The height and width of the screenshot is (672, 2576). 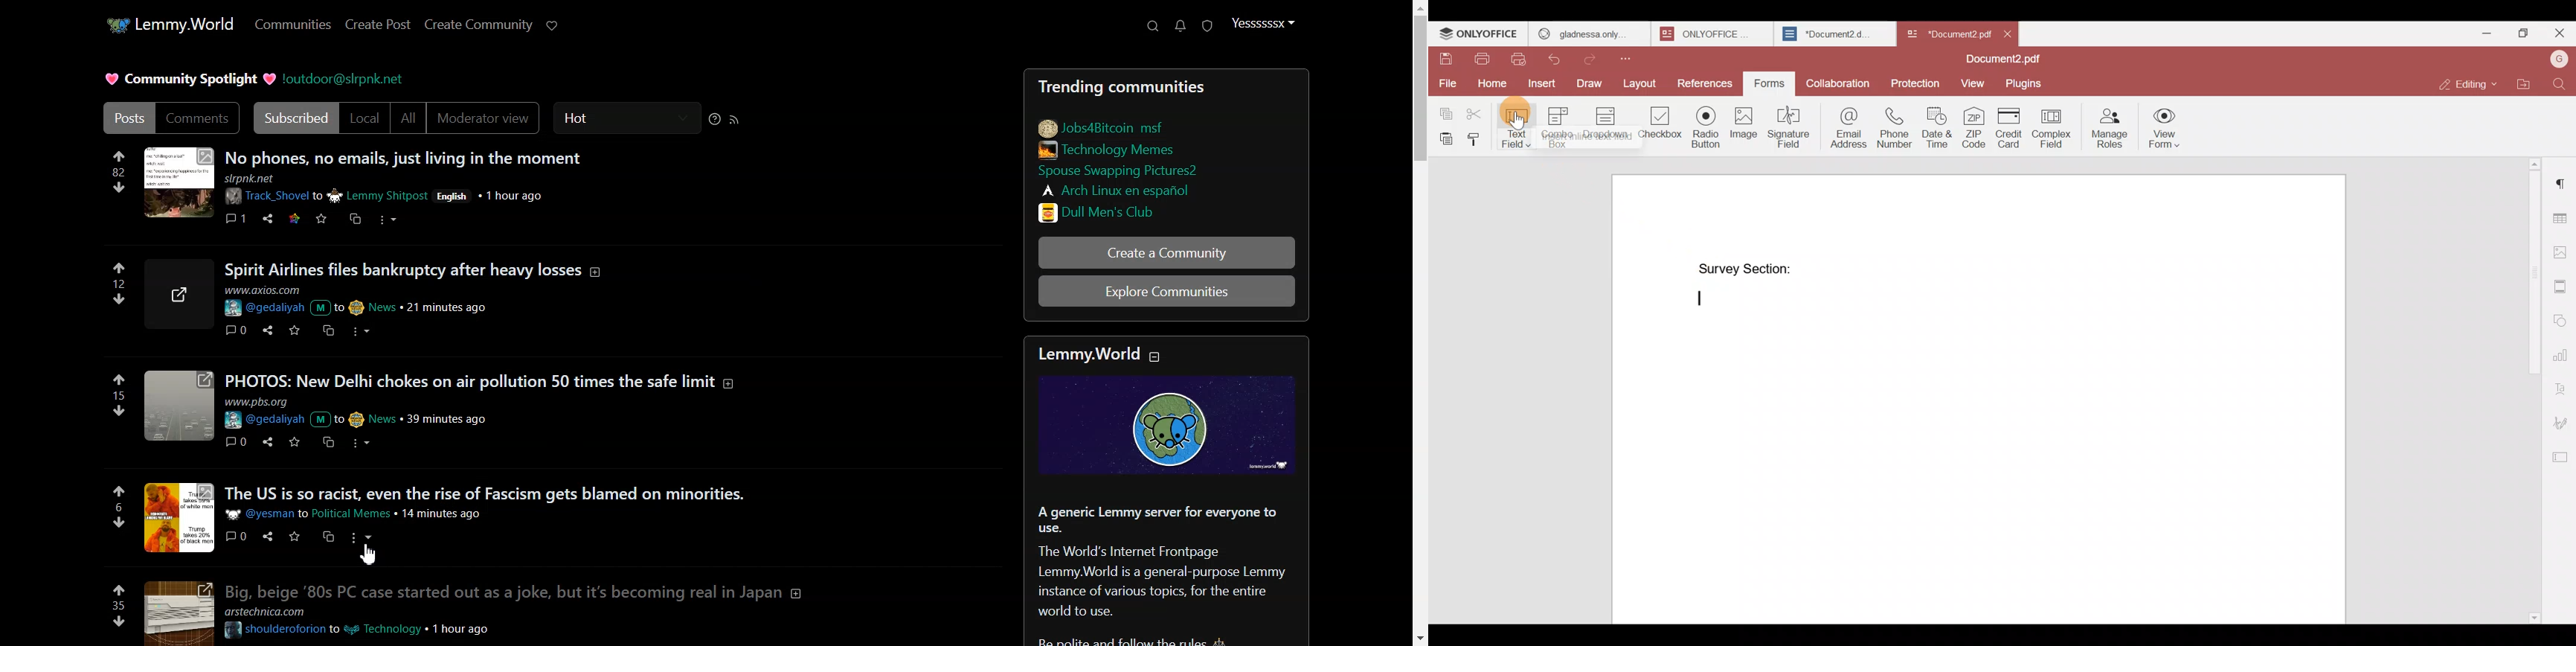 I want to click on All, so click(x=408, y=118).